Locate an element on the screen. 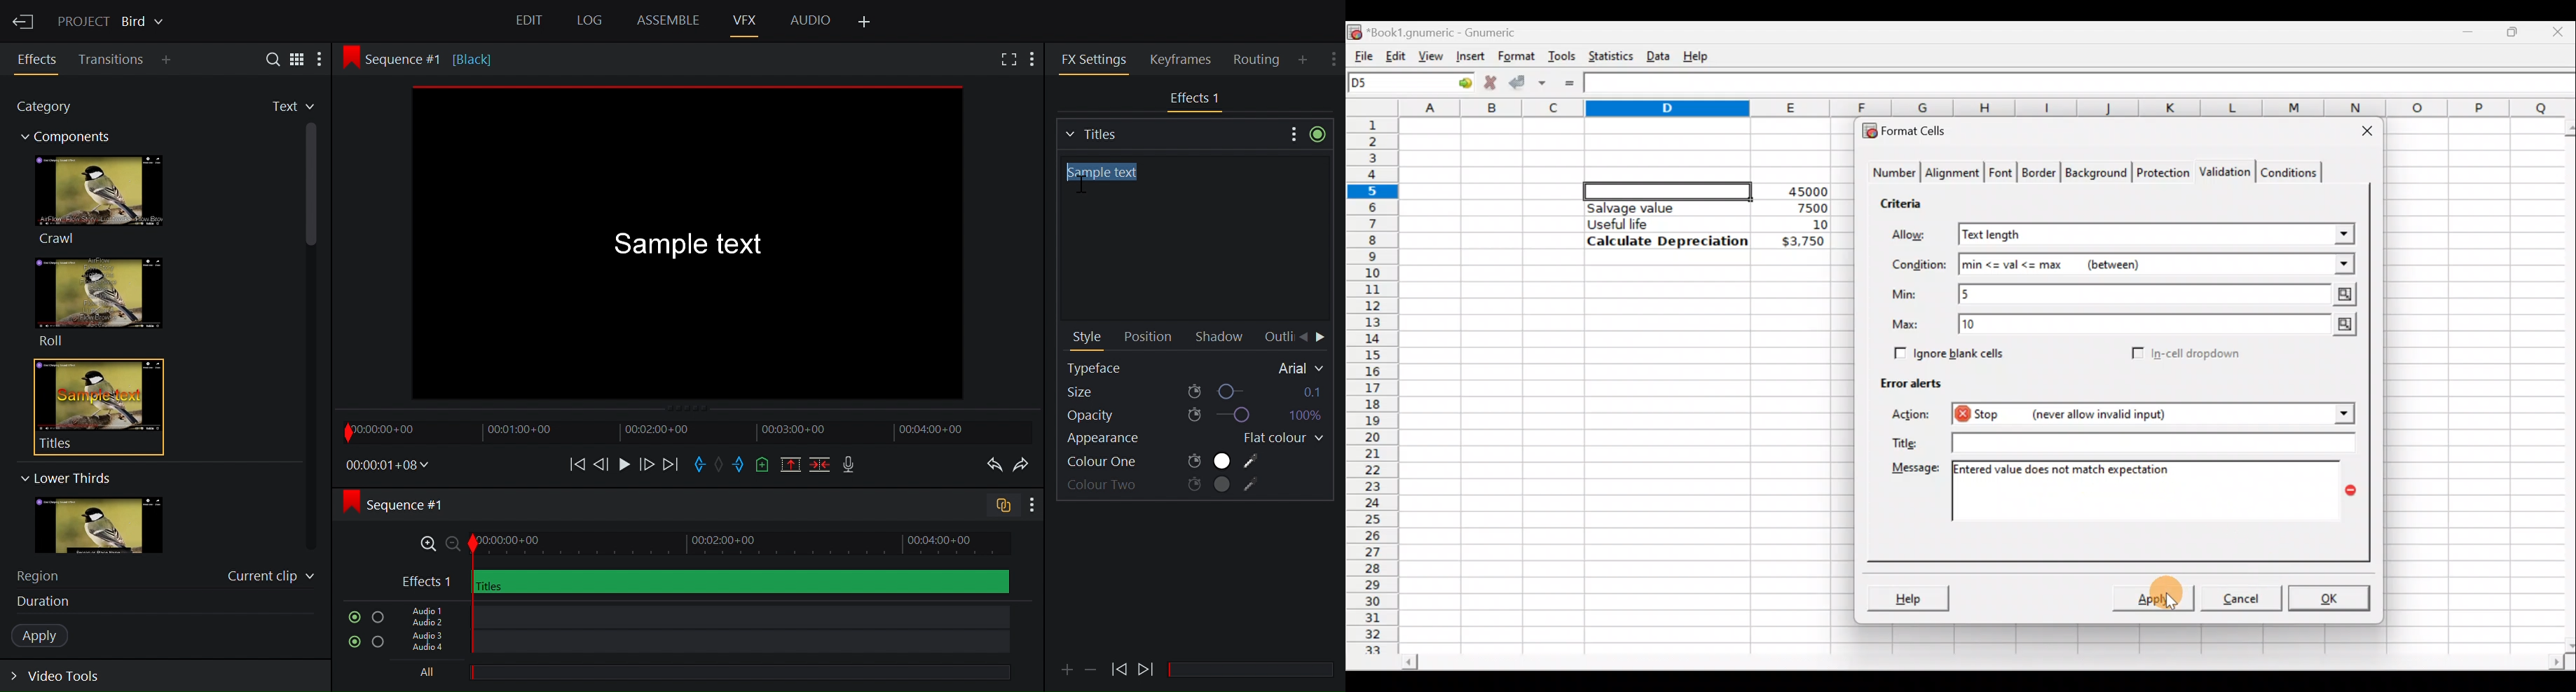 The image size is (2576, 700). Video Track Effects  is located at coordinates (1196, 99).